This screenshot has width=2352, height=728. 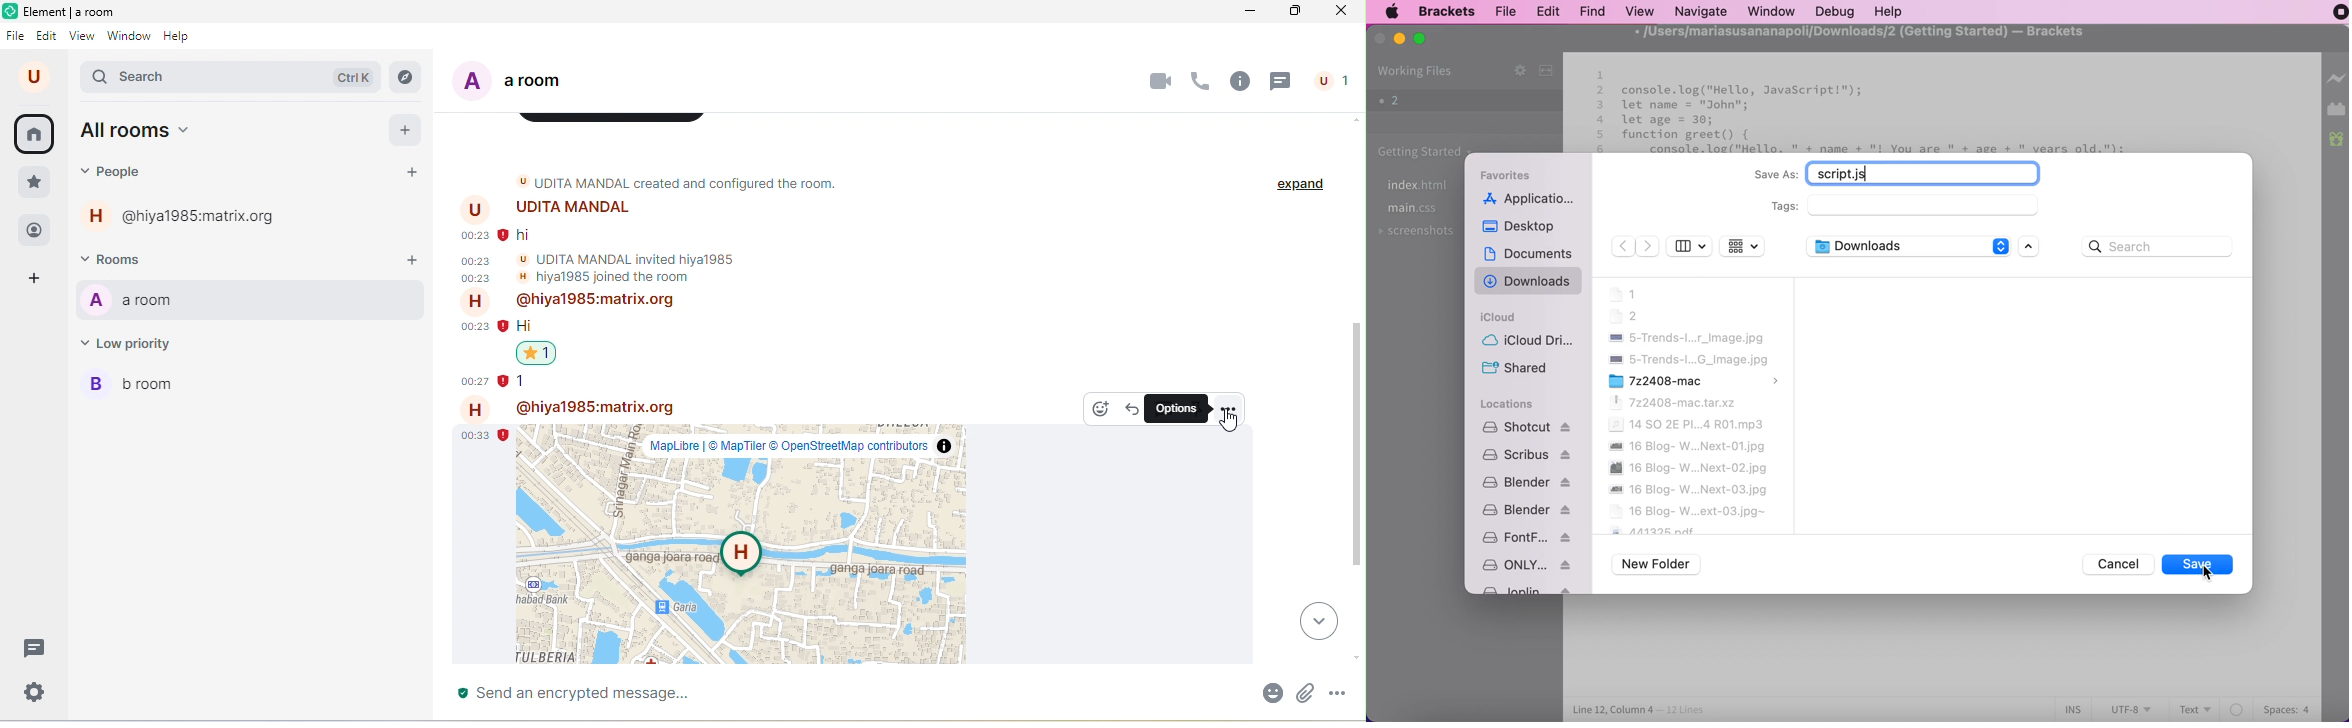 What do you see at coordinates (1526, 565) in the screenshot?
I see `ONLY` at bounding box center [1526, 565].